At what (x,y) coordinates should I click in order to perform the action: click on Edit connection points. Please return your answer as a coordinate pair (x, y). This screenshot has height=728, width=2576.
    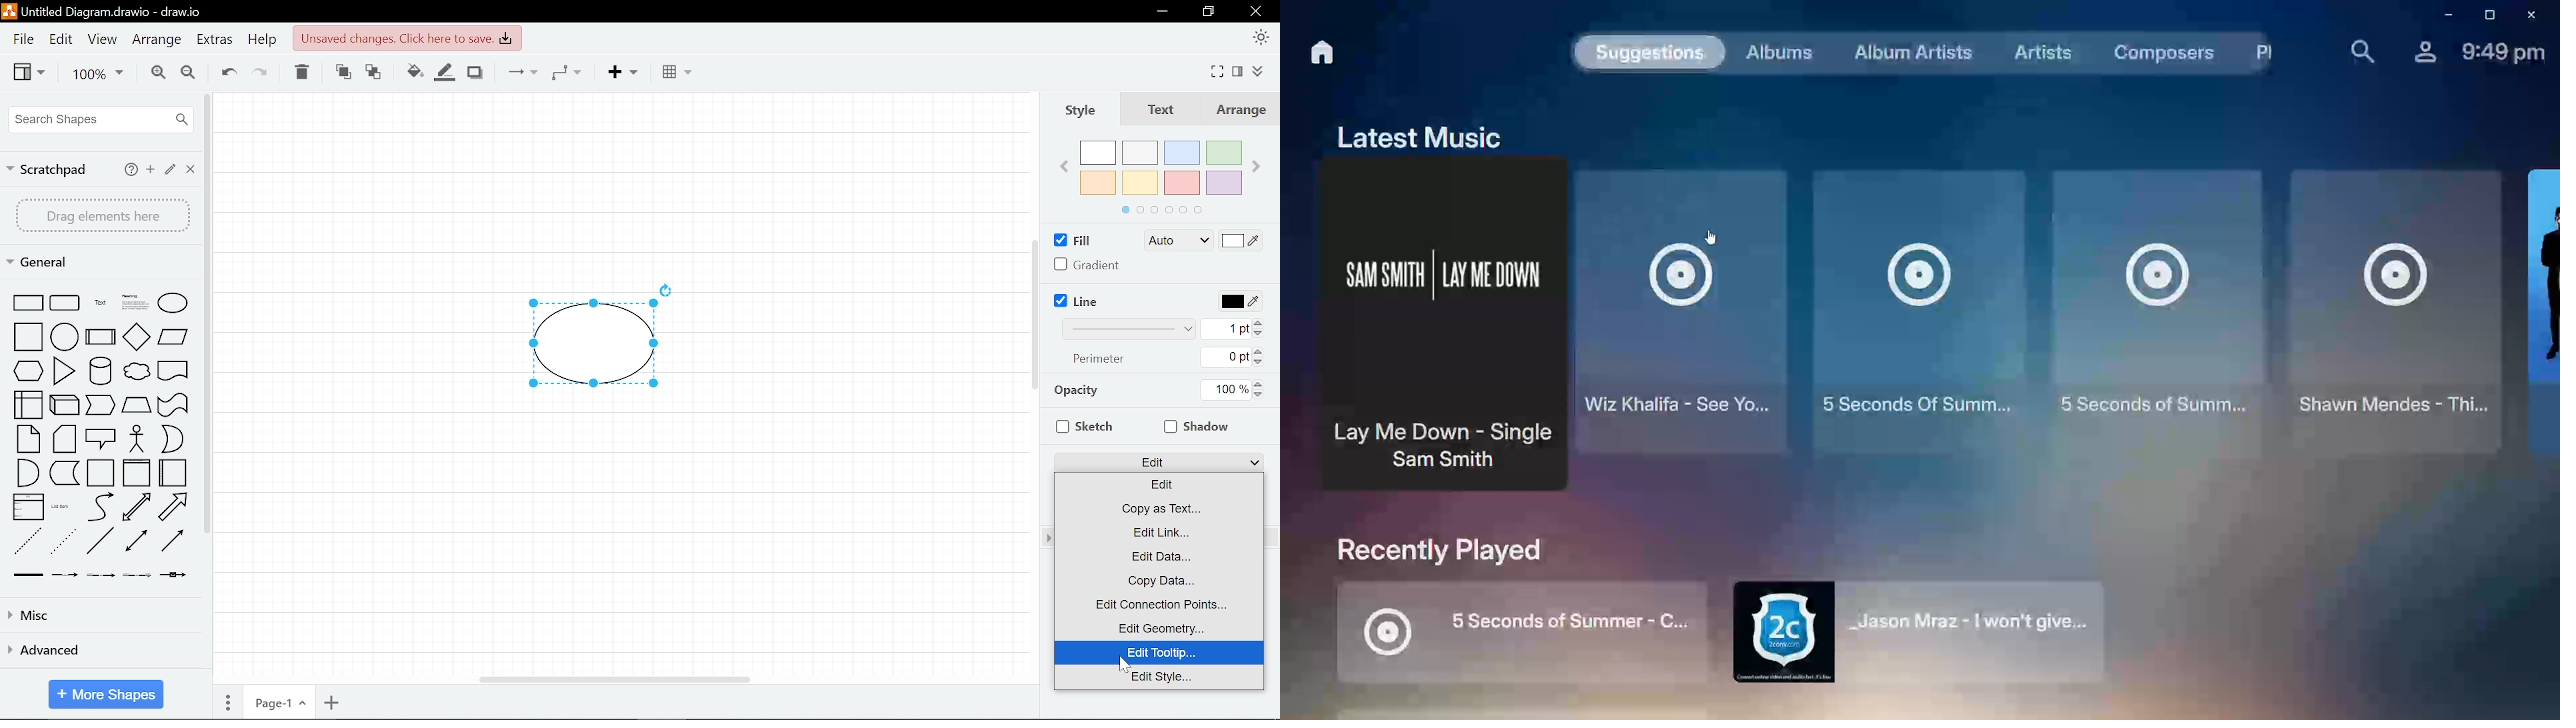
    Looking at the image, I should click on (1159, 605).